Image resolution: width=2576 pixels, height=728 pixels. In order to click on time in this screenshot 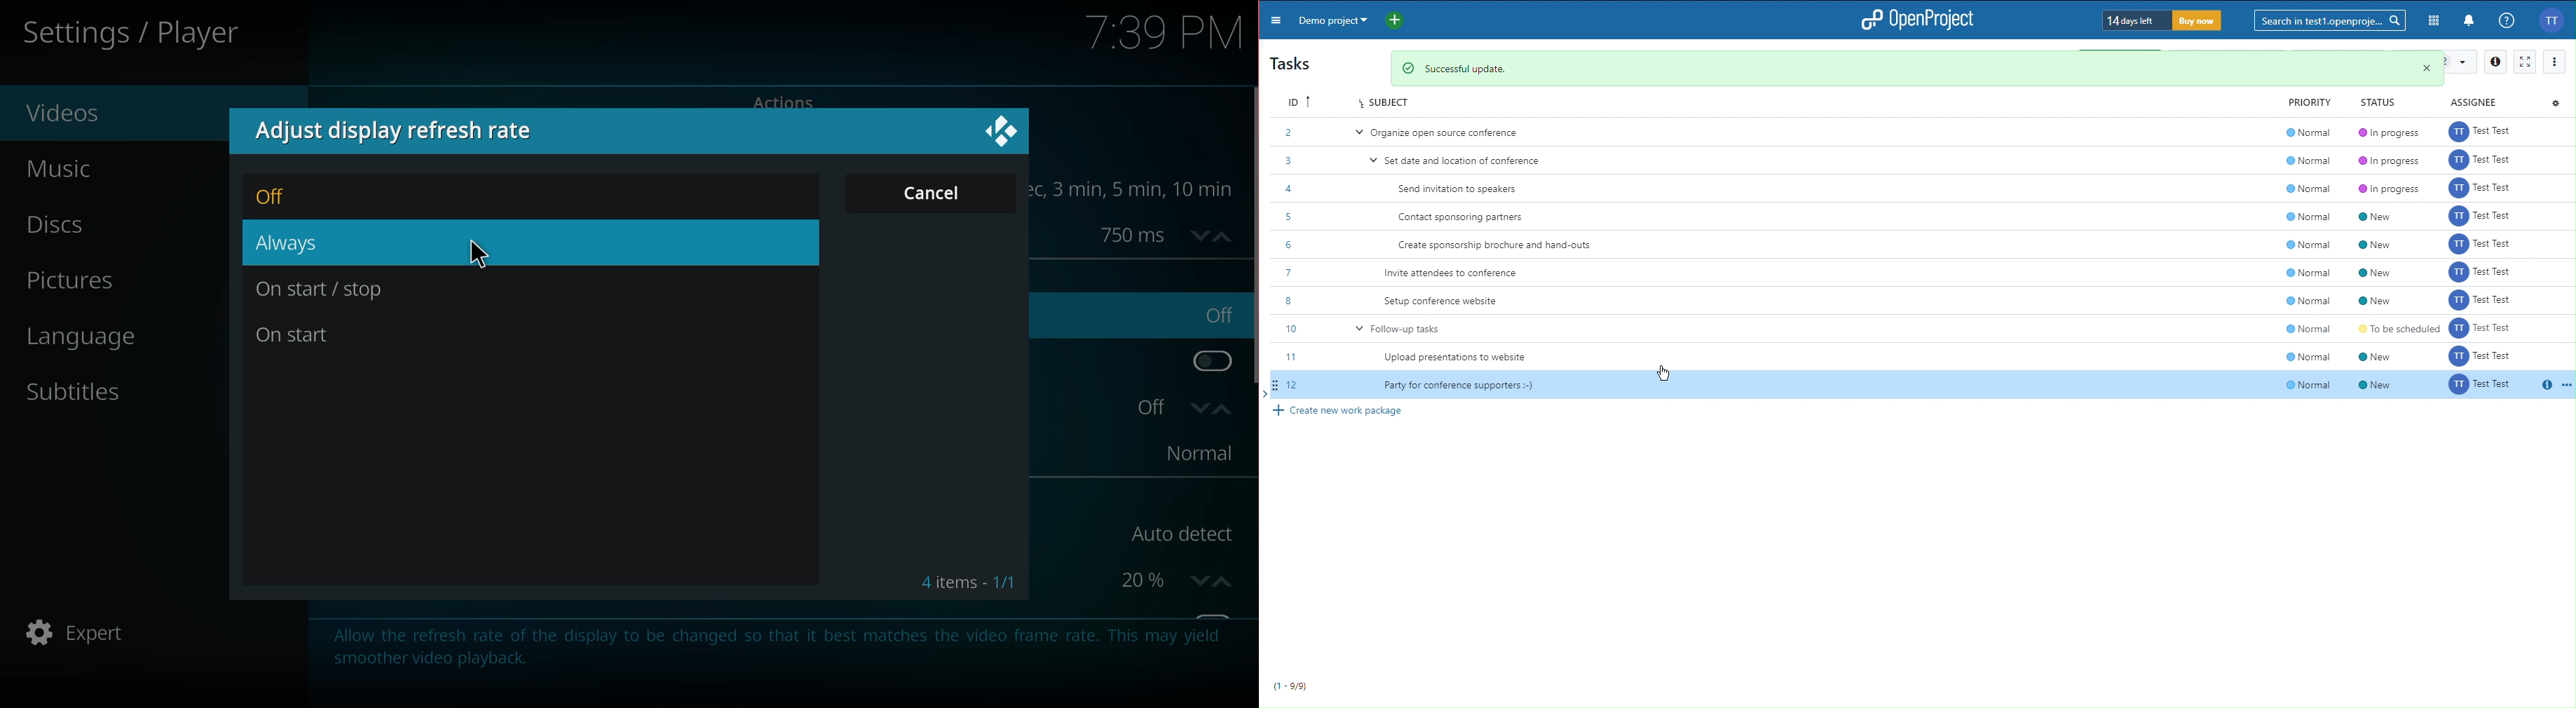, I will do `click(1168, 33)`.